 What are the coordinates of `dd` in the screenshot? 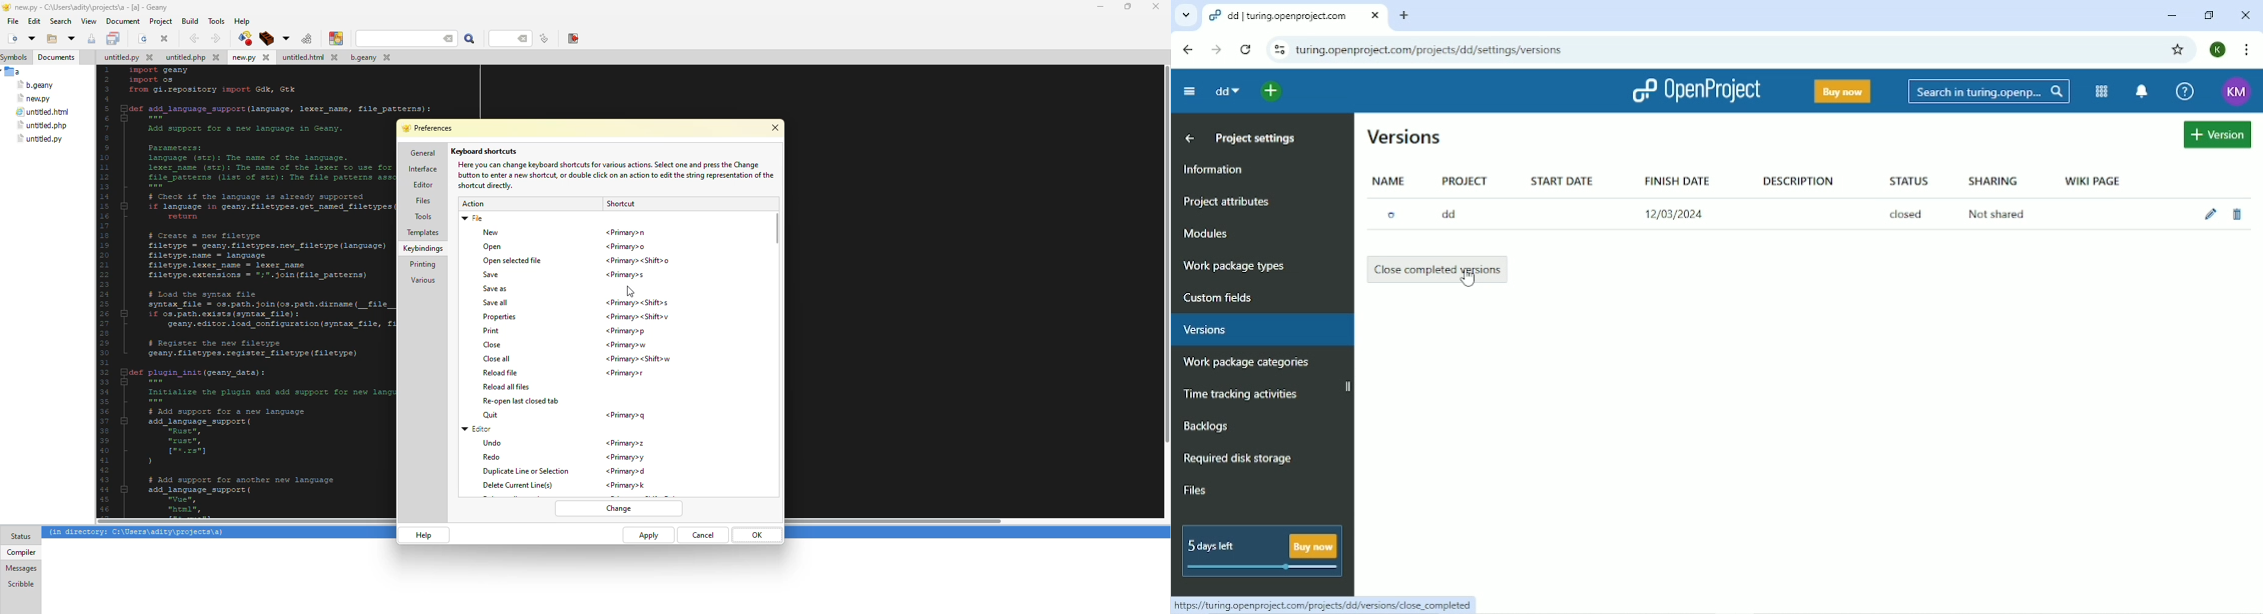 It's located at (1226, 91).